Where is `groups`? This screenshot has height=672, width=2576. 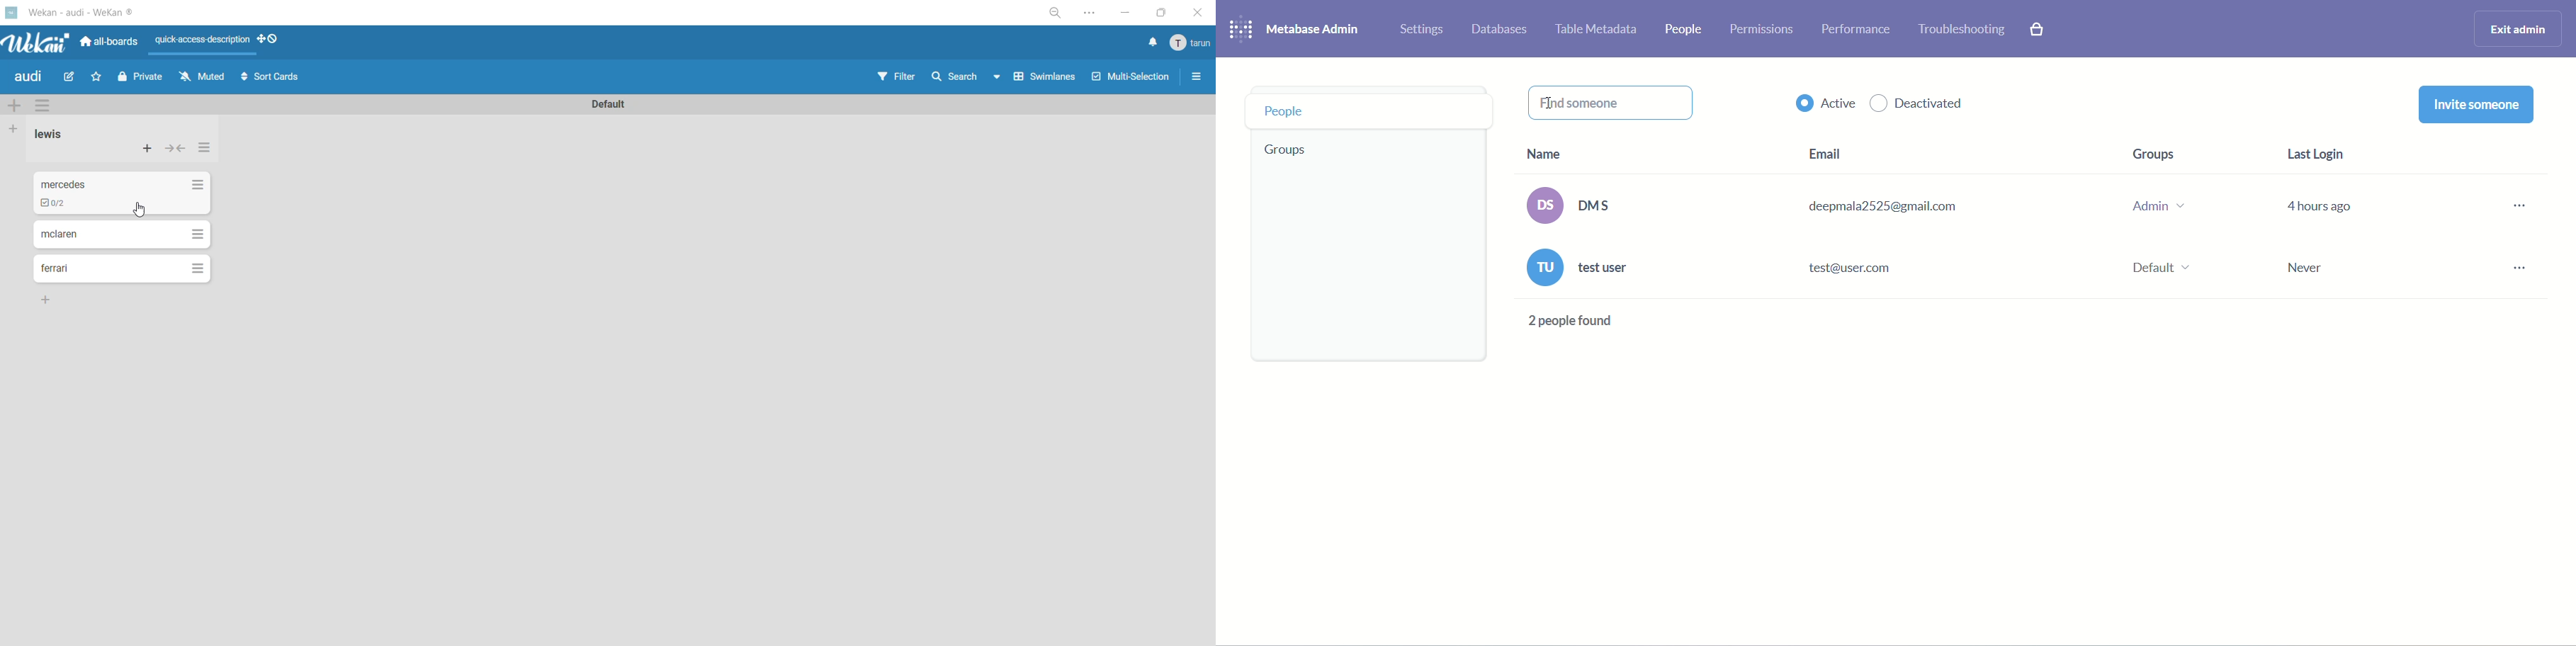 groups is located at coordinates (2158, 225).